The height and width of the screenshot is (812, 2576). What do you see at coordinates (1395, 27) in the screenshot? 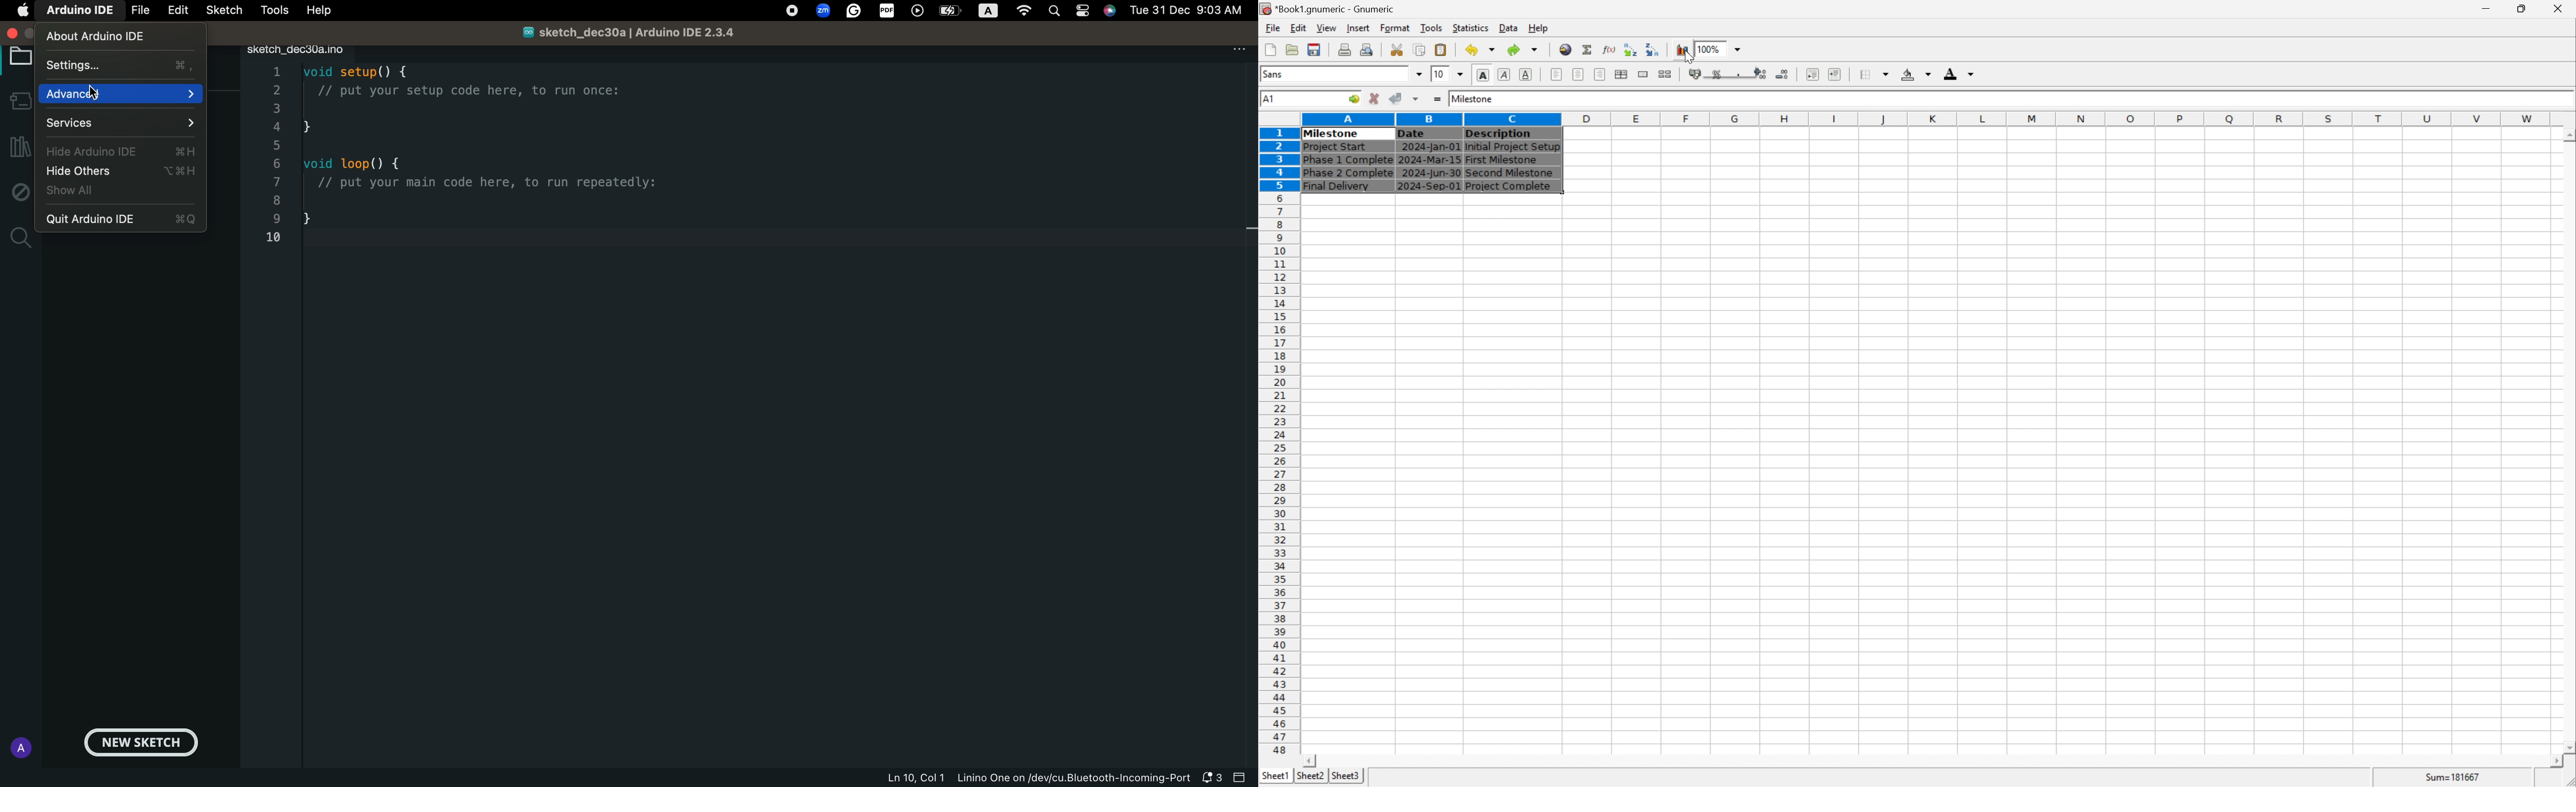
I see `format` at bounding box center [1395, 27].